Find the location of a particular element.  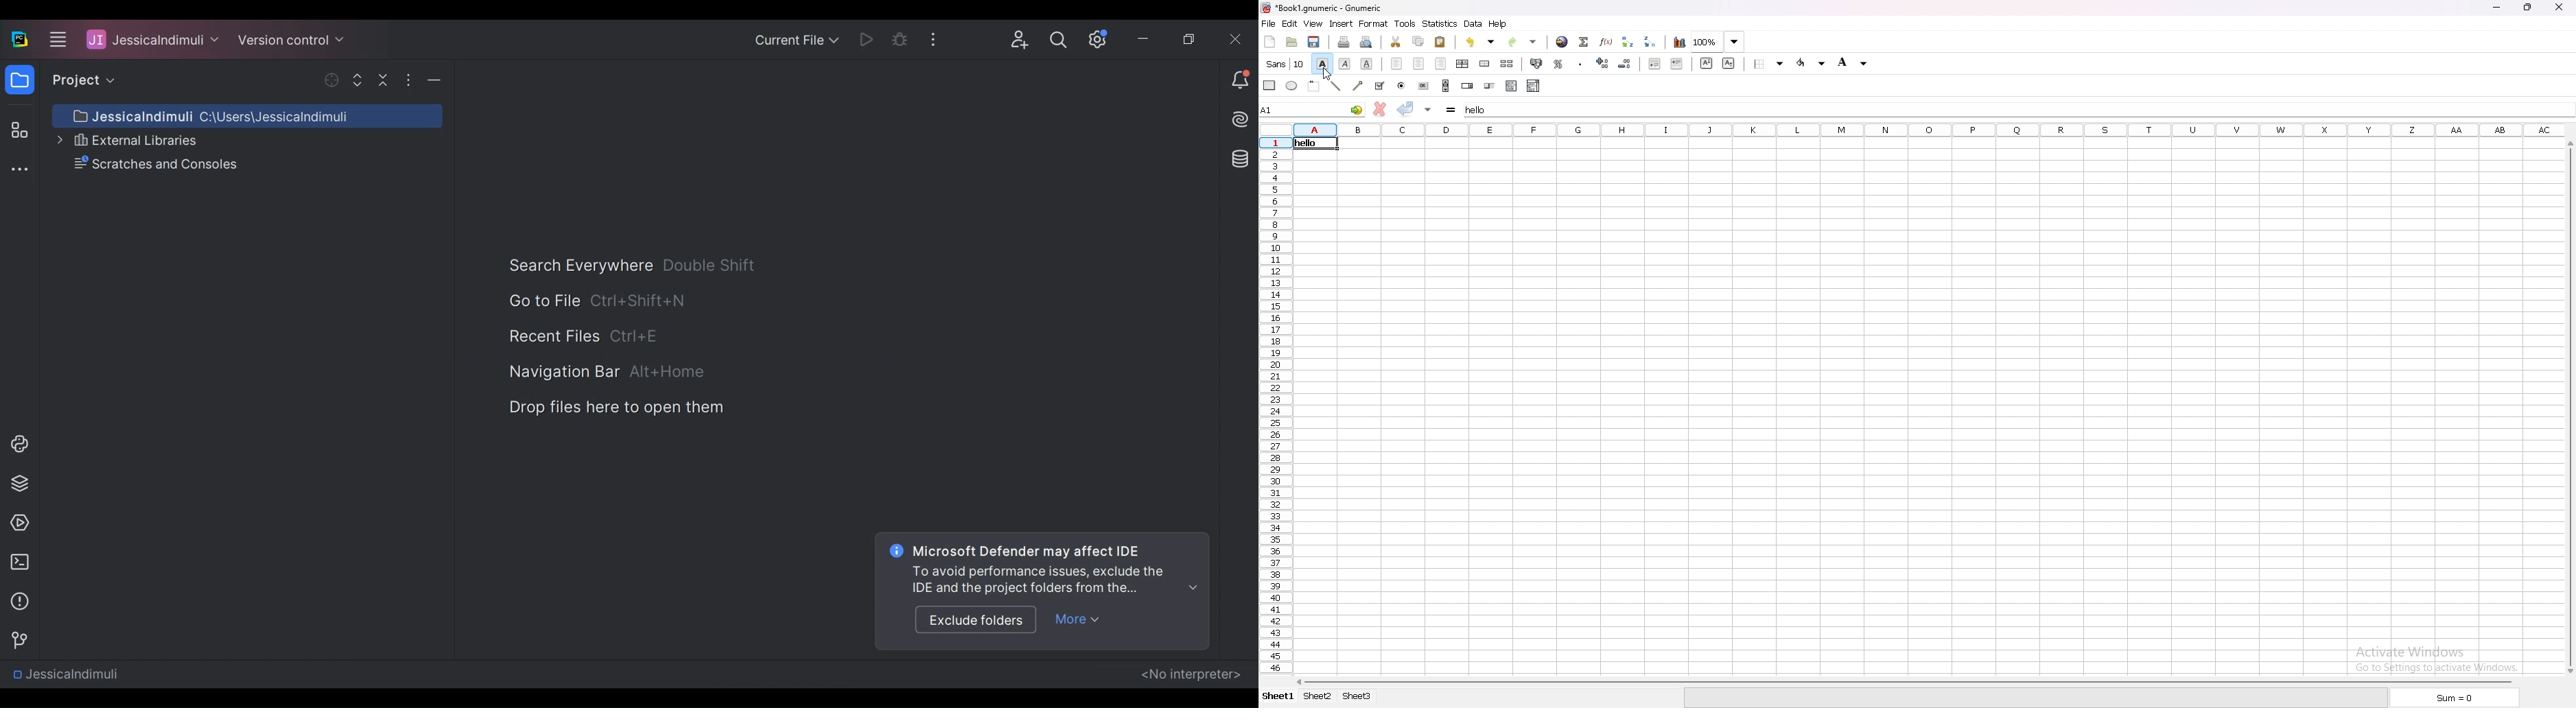

Prompt is located at coordinates (1037, 583).